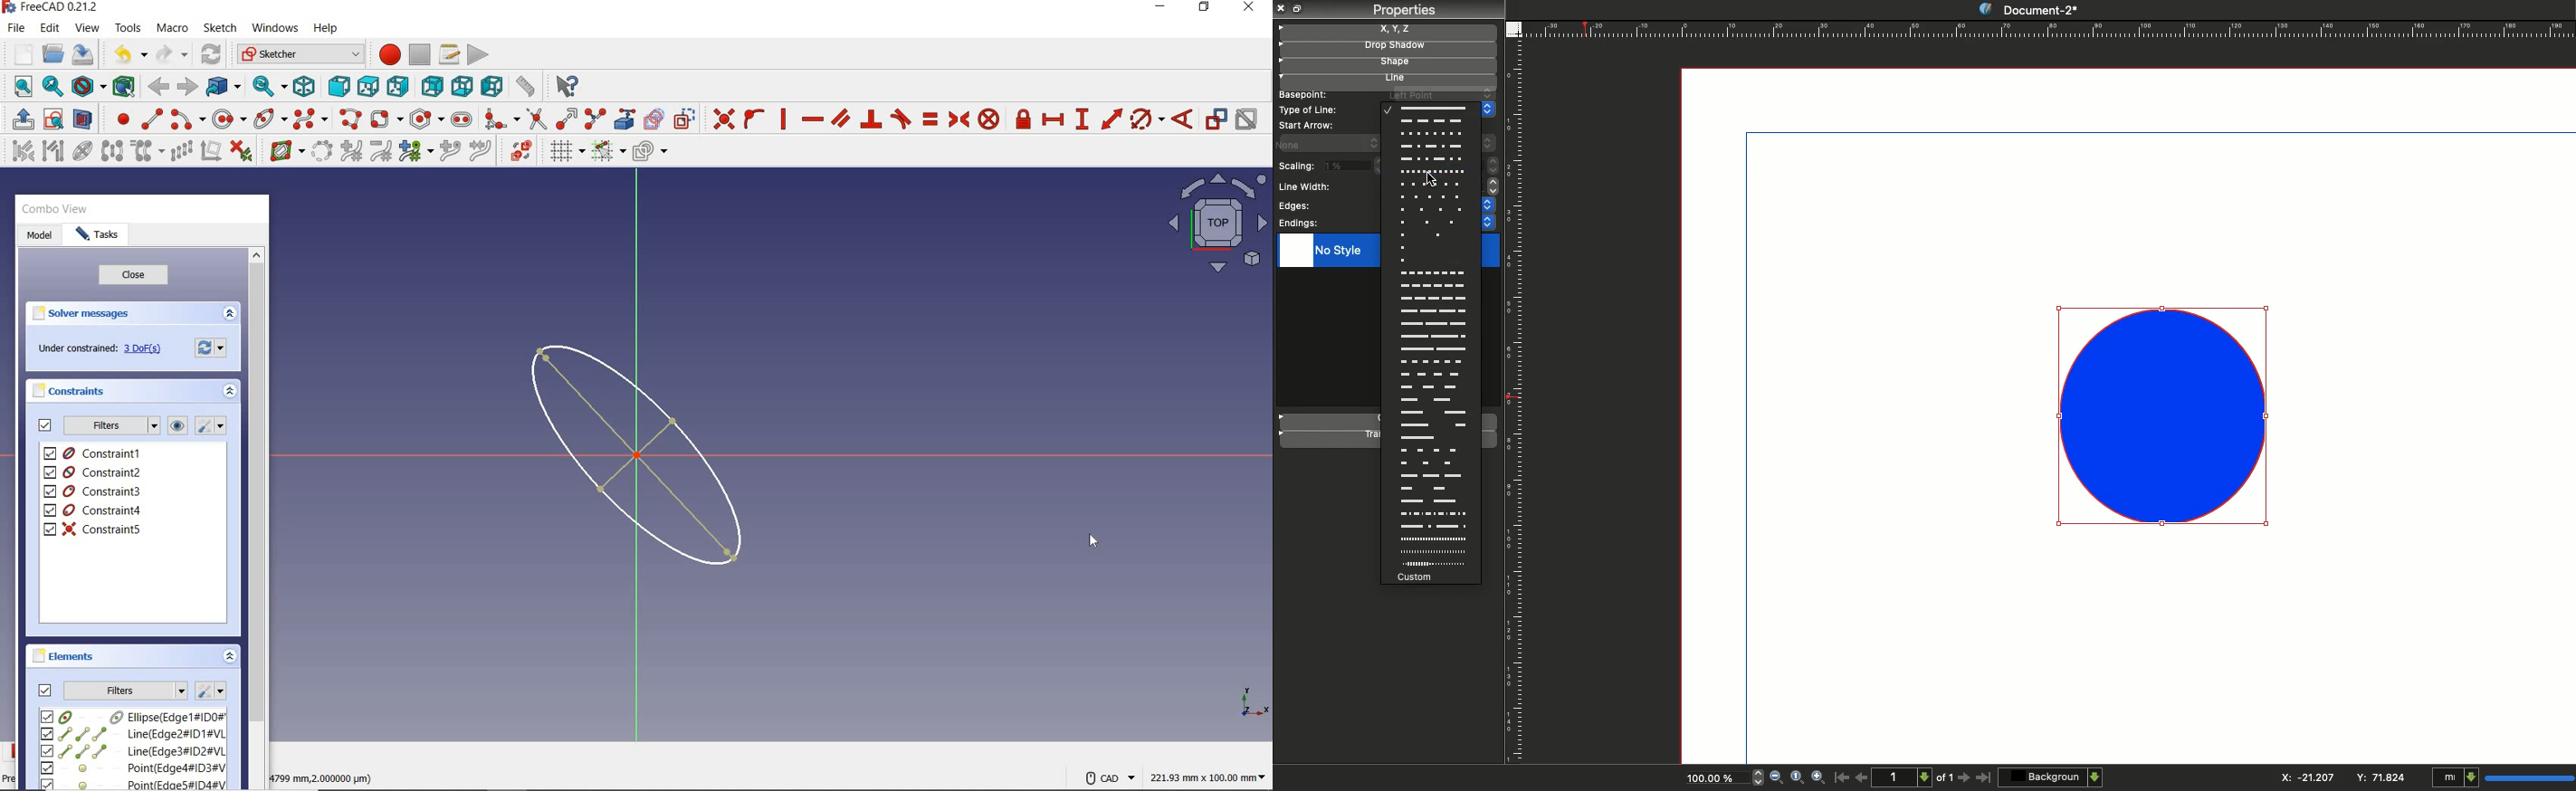 The image size is (2576, 812). Describe the element at coordinates (181, 152) in the screenshot. I see `rectangular array` at that location.